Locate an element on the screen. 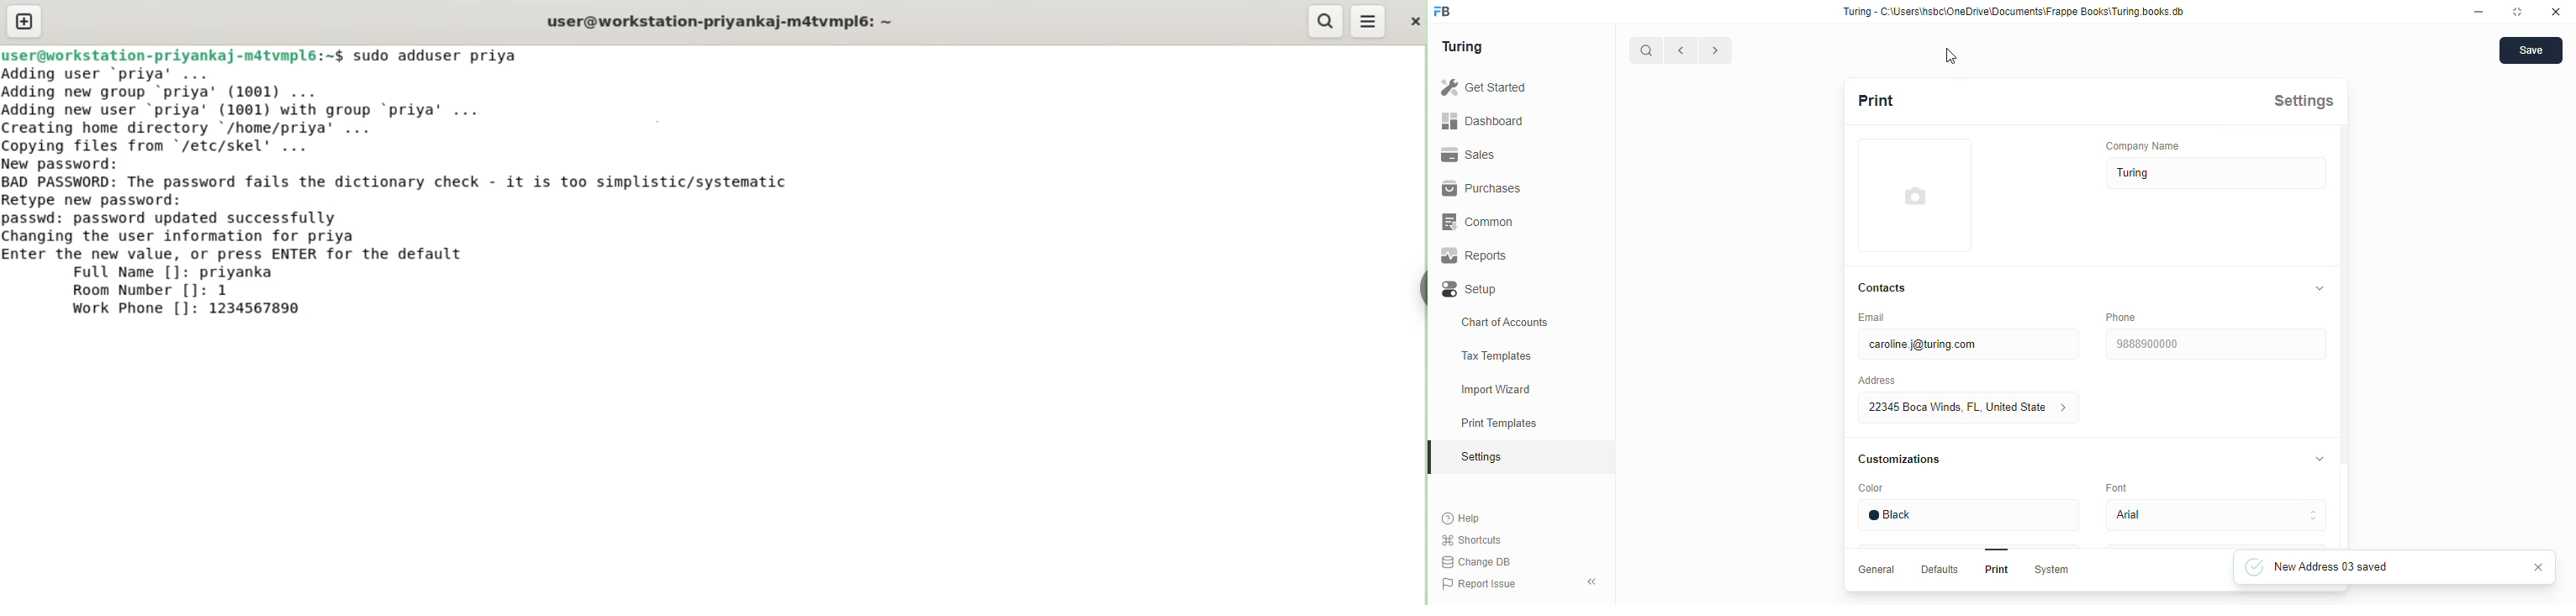 This screenshot has height=616, width=2576. black is located at coordinates (1969, 516).